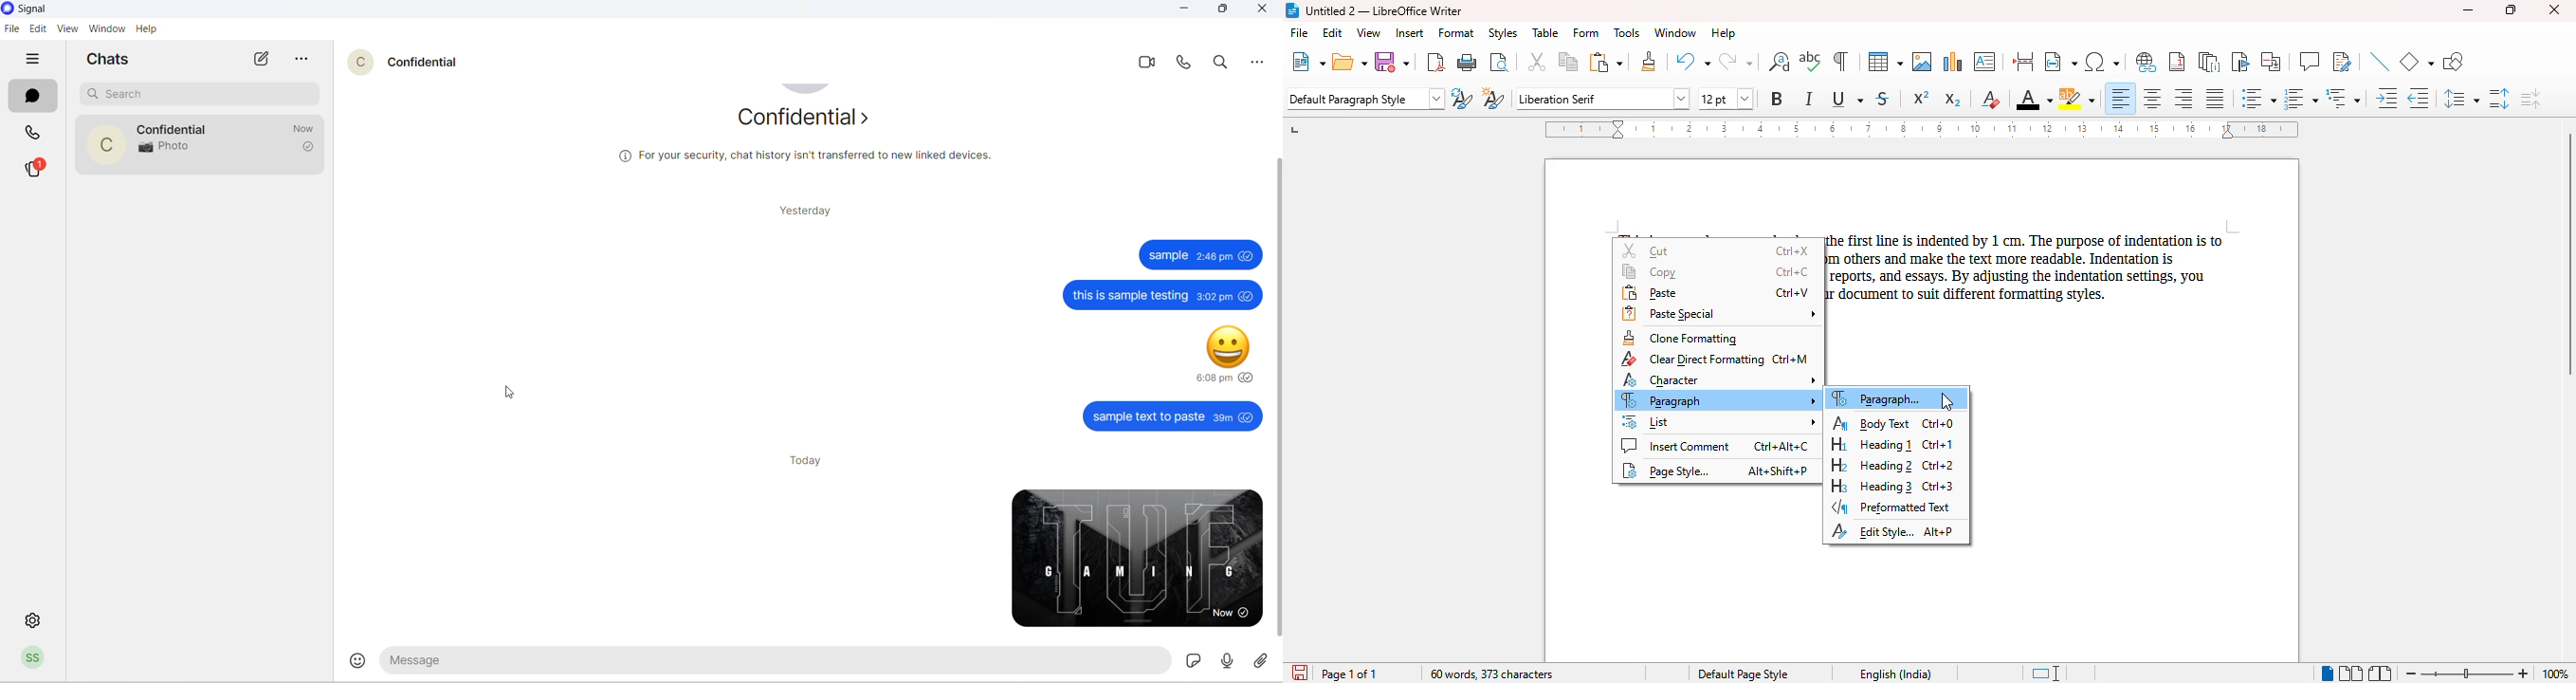 This screenshot has height=700, width=2576. Describe the element at coordinates (1383, 9) in the screenshot. I see `title` at that location.